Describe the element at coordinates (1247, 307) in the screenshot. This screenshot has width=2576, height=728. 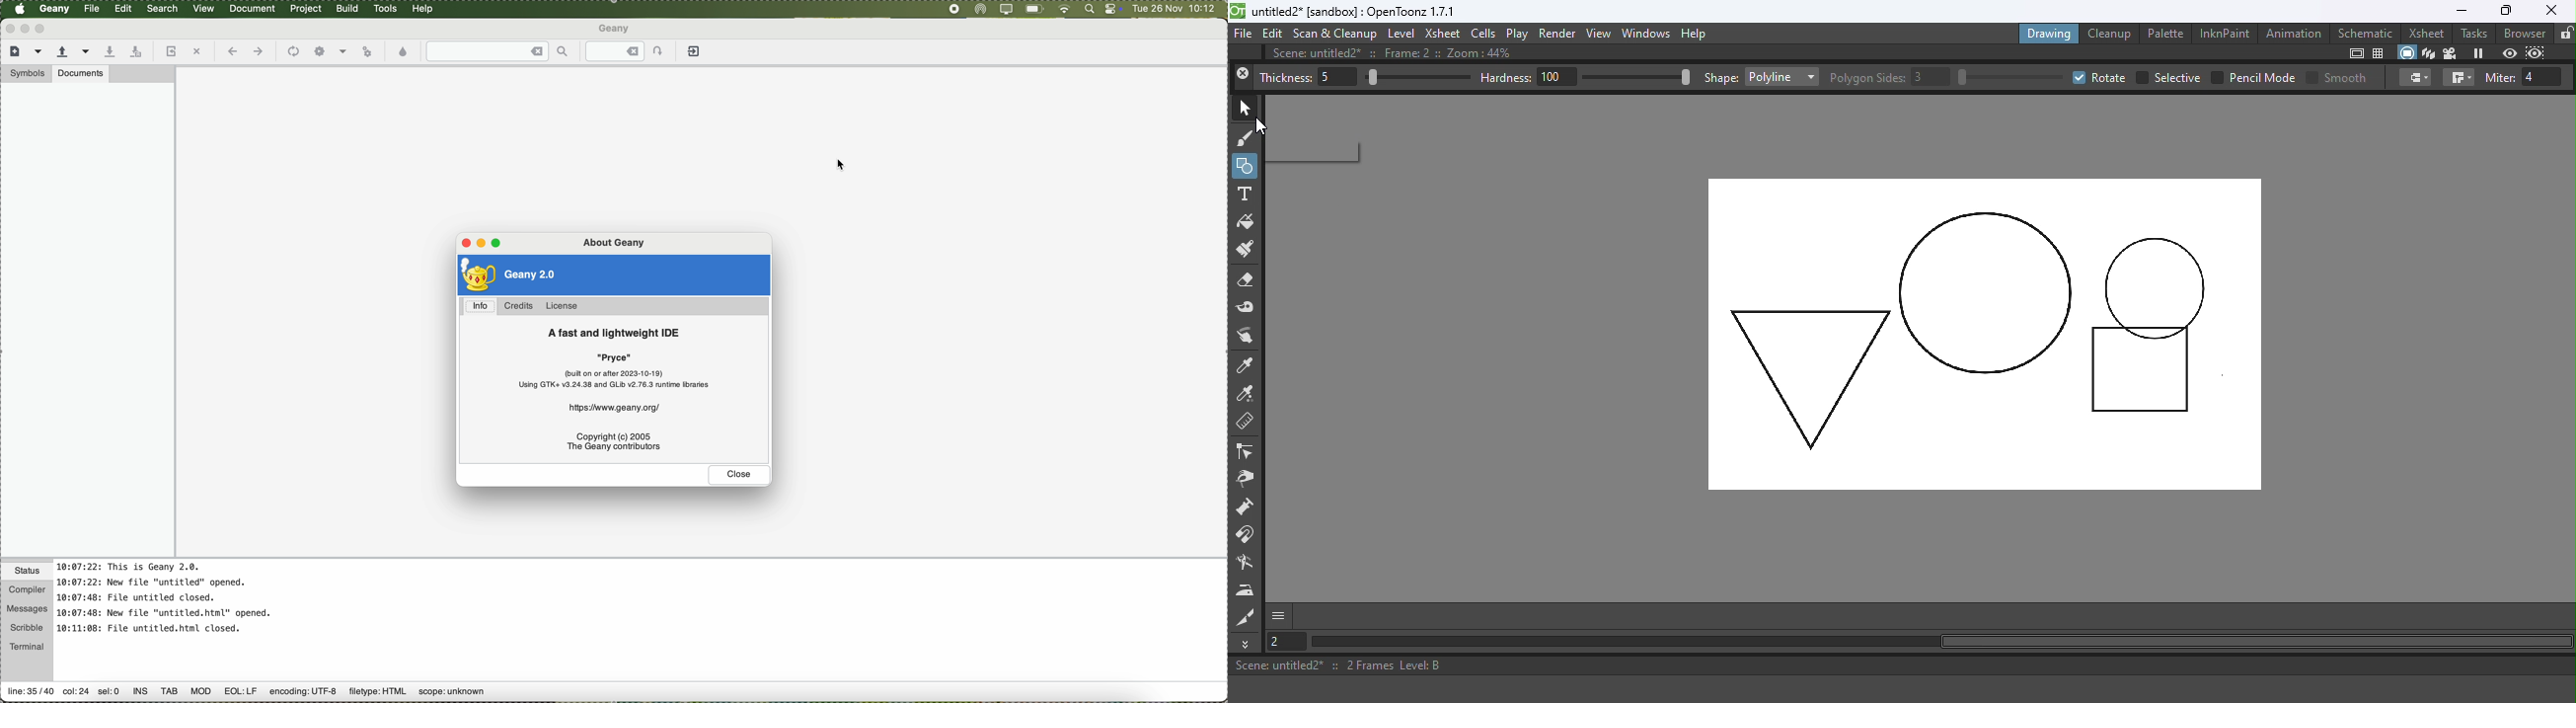
I see `Tape tool` at that location.